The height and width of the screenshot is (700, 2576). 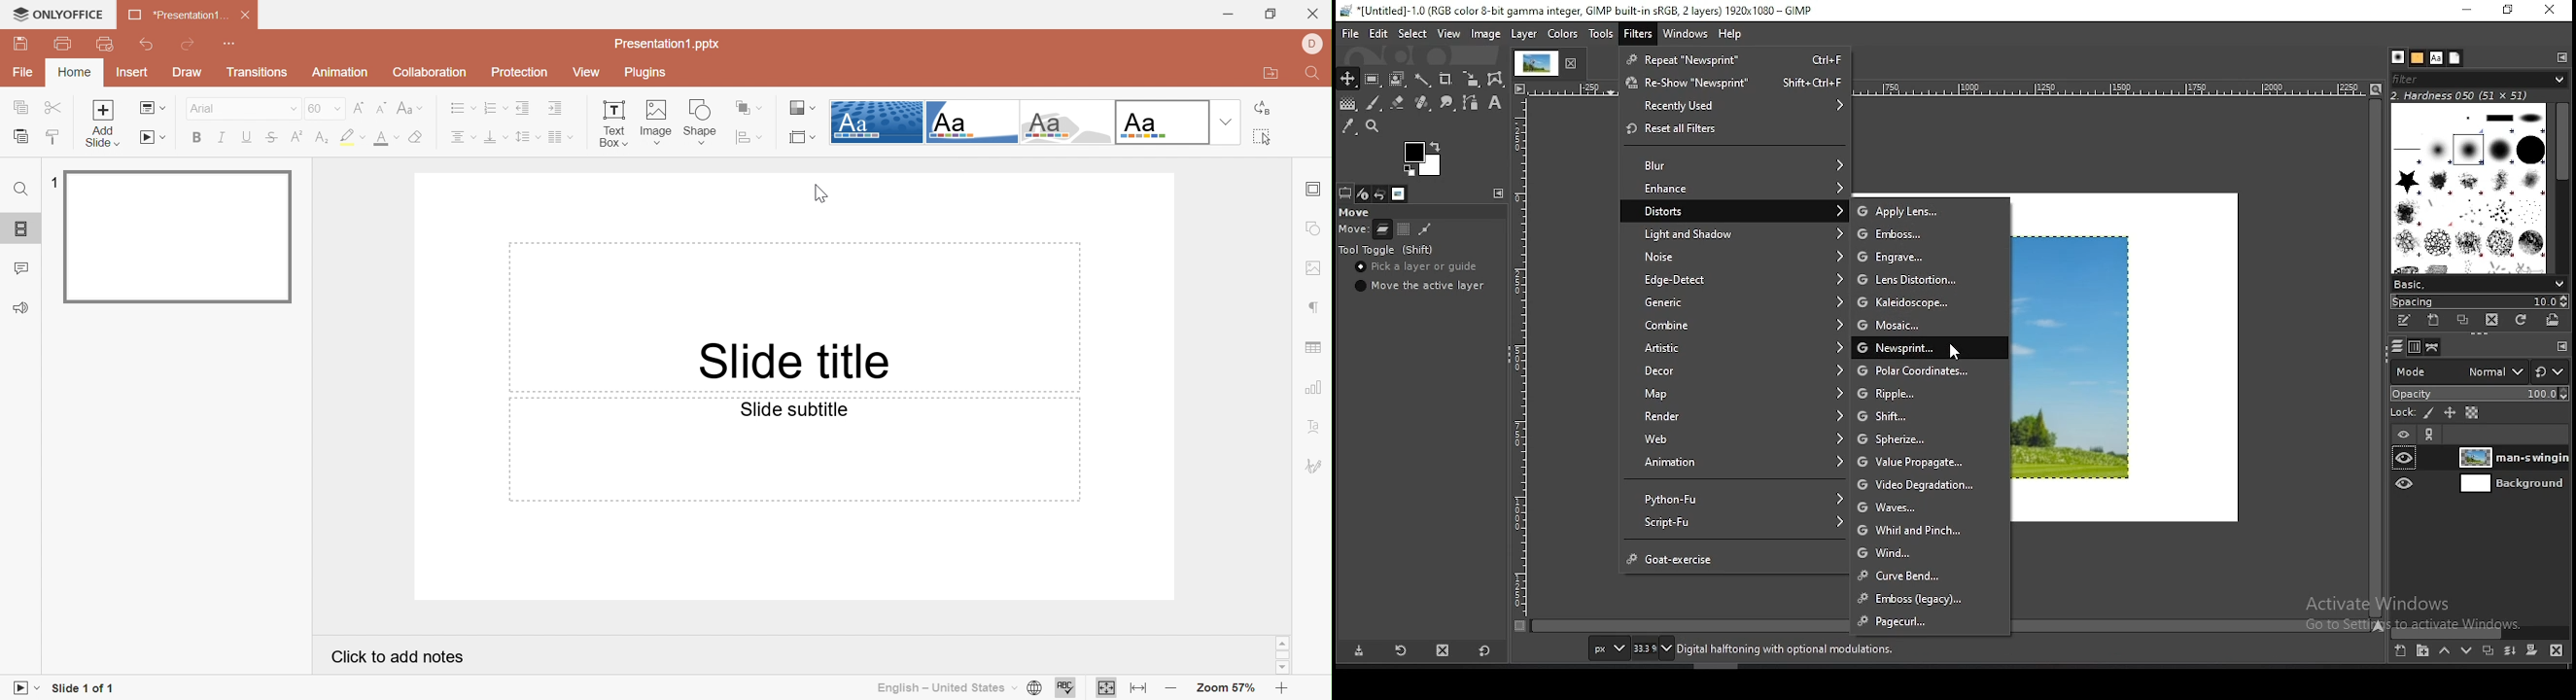 What do you see at coordinates (1312, 15) in the screenshot?
I see `Close` at bounding box center [1312, 15].